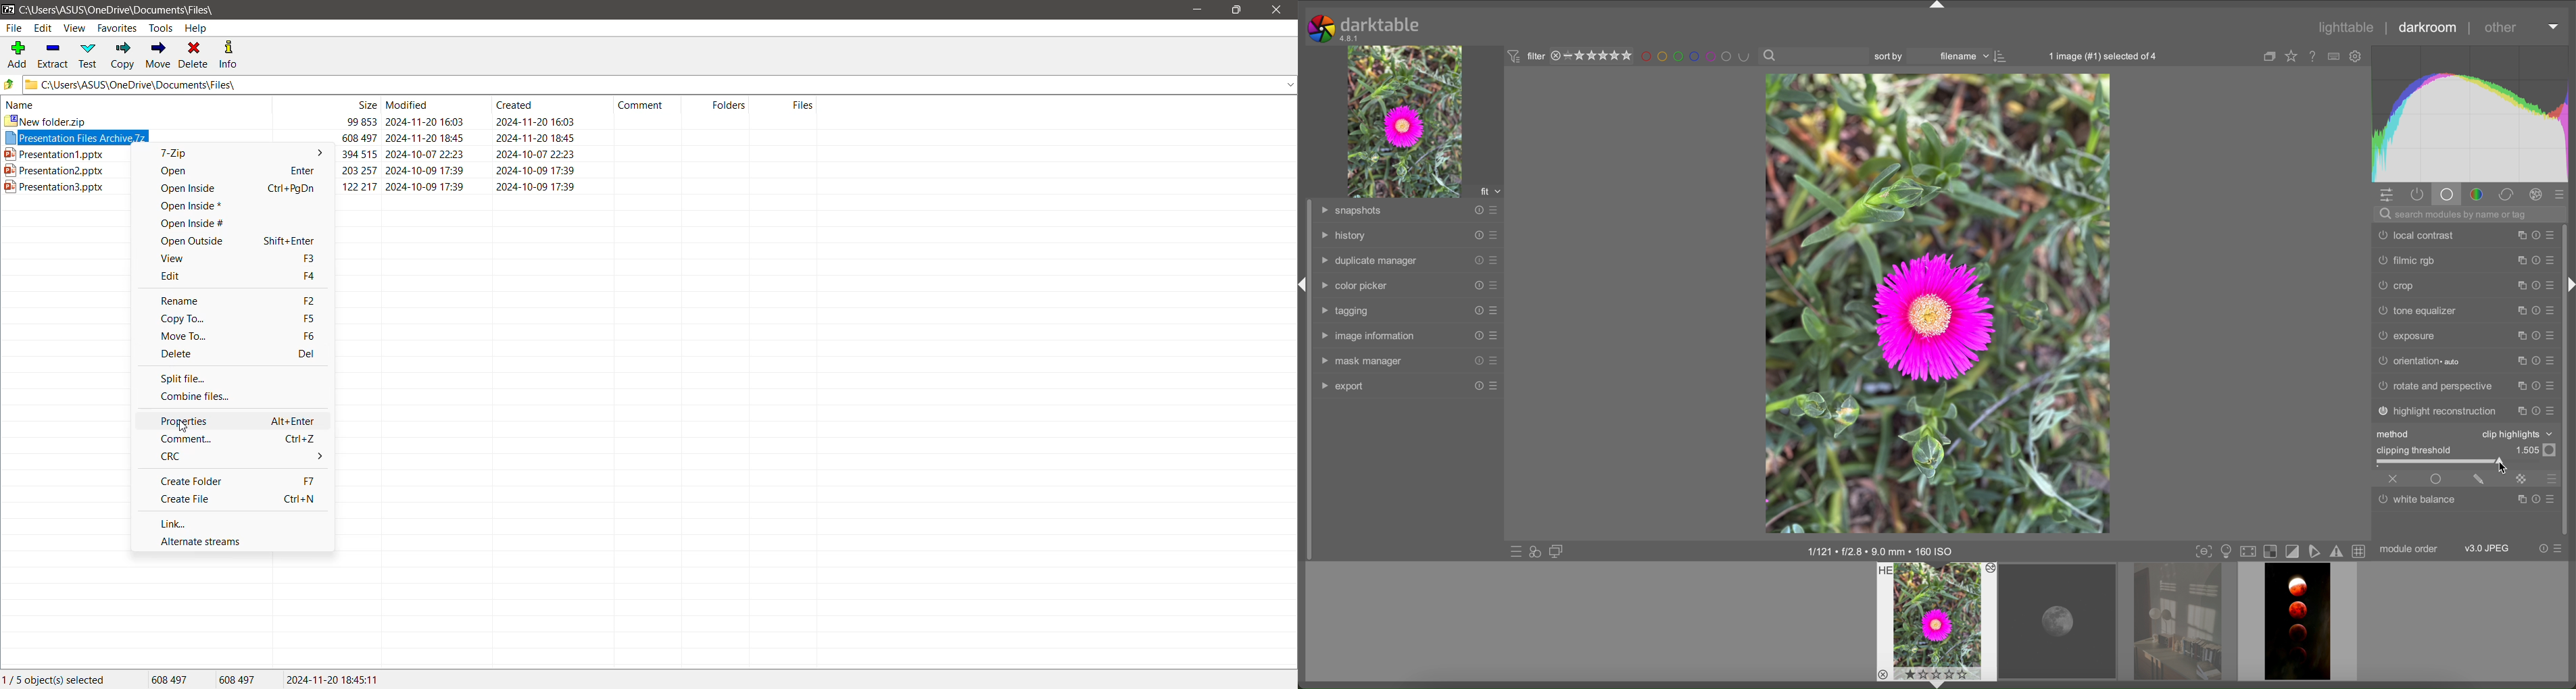 The image size is (2576, 700). I want to click on reset presets, so click(1476, 311).